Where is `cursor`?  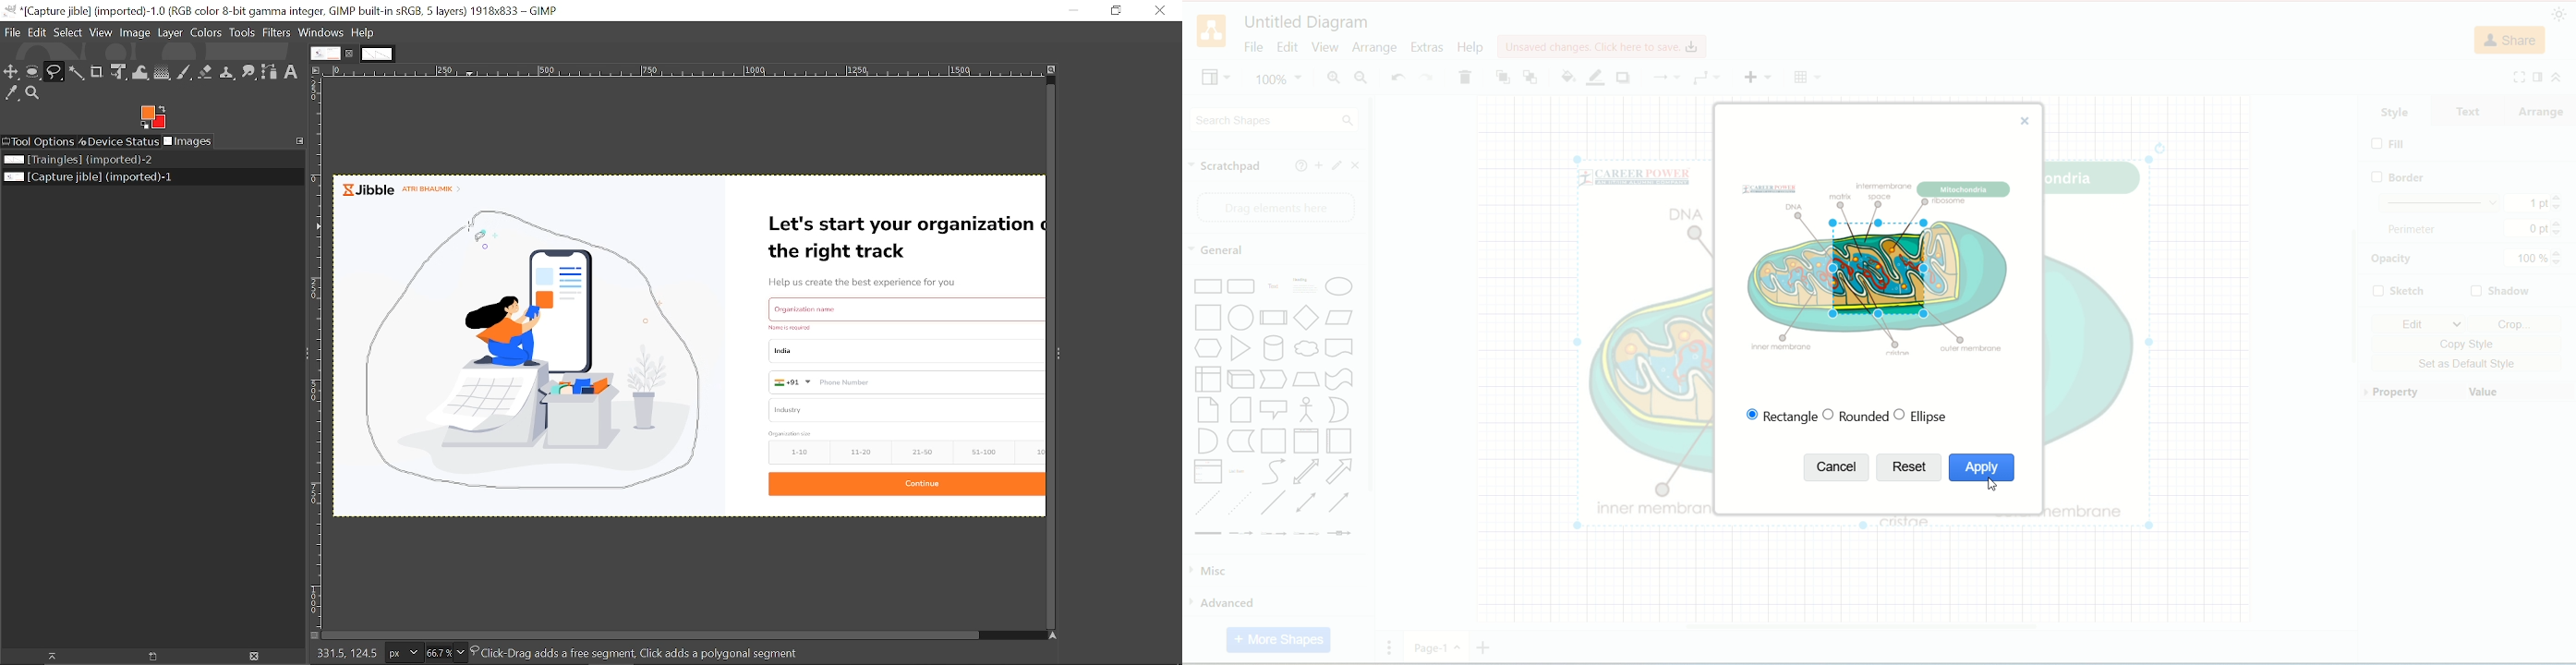
cursor is located at coordinates (466, 229).